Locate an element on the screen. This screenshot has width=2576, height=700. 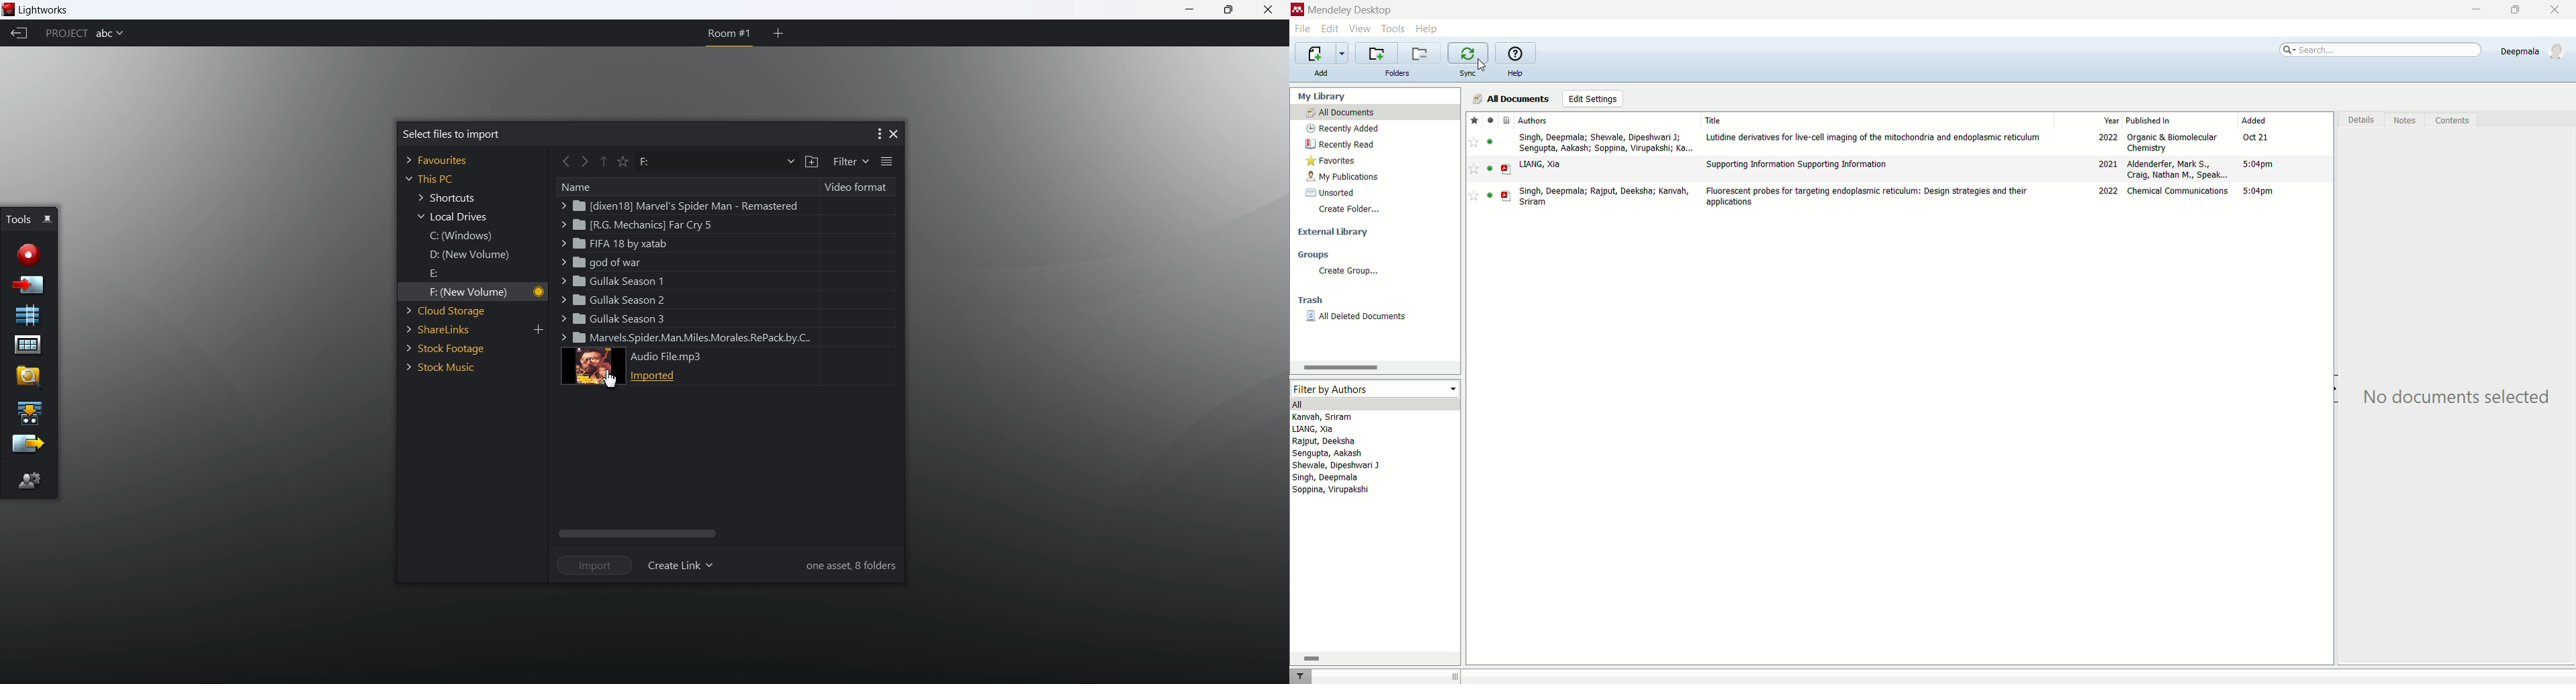
mendeley desktop is located at coordinates (1350, 10).